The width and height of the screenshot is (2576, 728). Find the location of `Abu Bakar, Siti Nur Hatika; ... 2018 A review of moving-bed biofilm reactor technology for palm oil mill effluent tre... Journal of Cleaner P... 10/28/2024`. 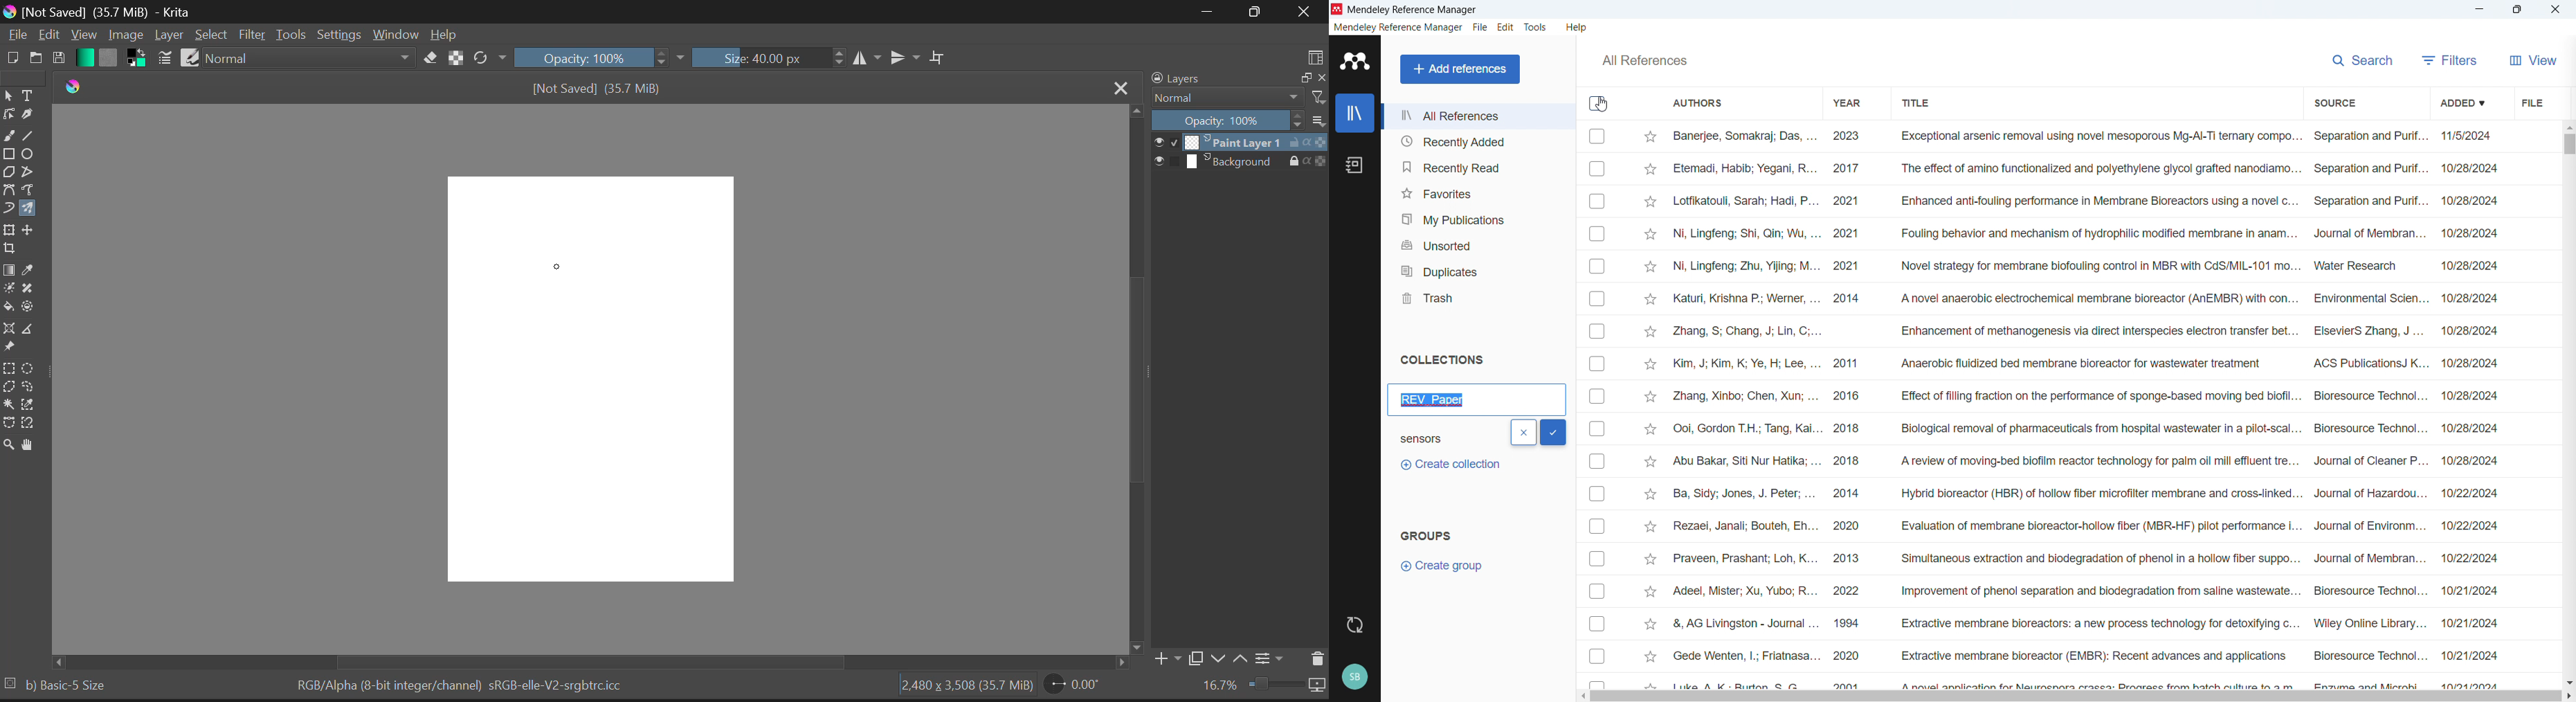

Abu Bakar, Siti Nur Hatika; ... 2018 A review of moving-bed biofilm reactor technology for palm oil mill effluent tre... Journal of Cleaner P... 10/28/2024 is located at coordinates (2086, 460).